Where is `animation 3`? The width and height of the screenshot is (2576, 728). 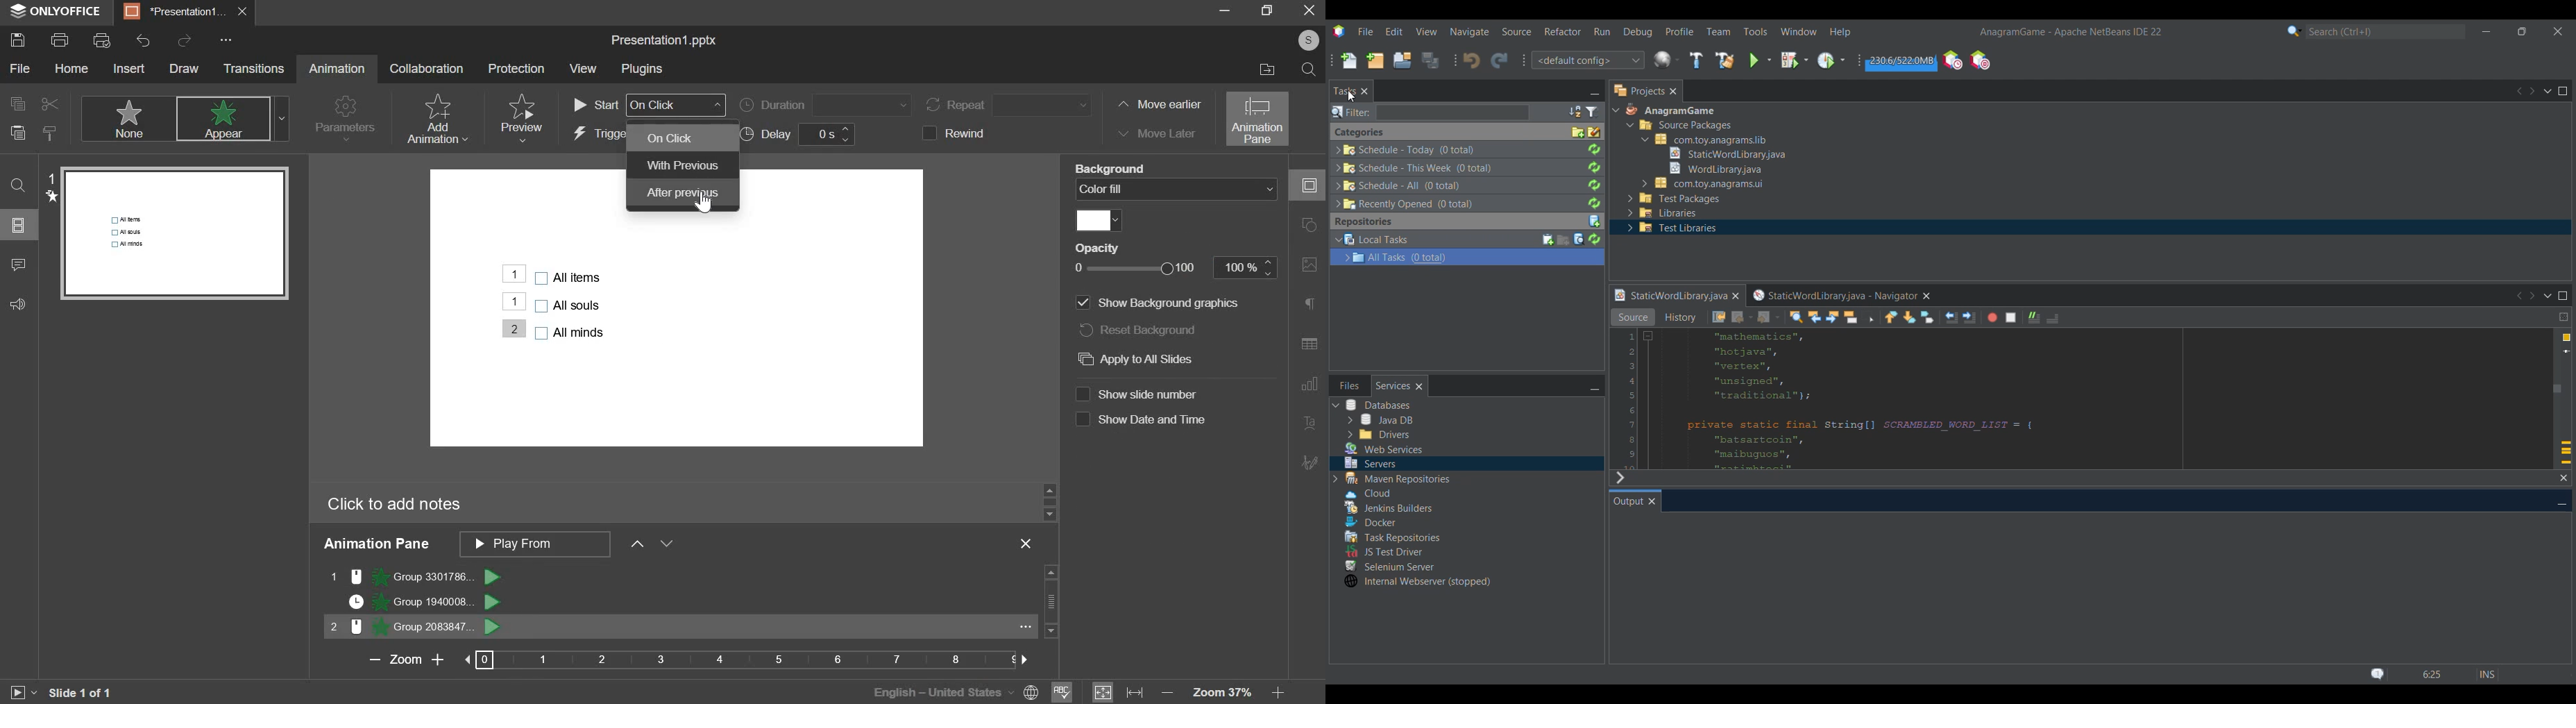 animation 3 is located at coordinates (413, 627).